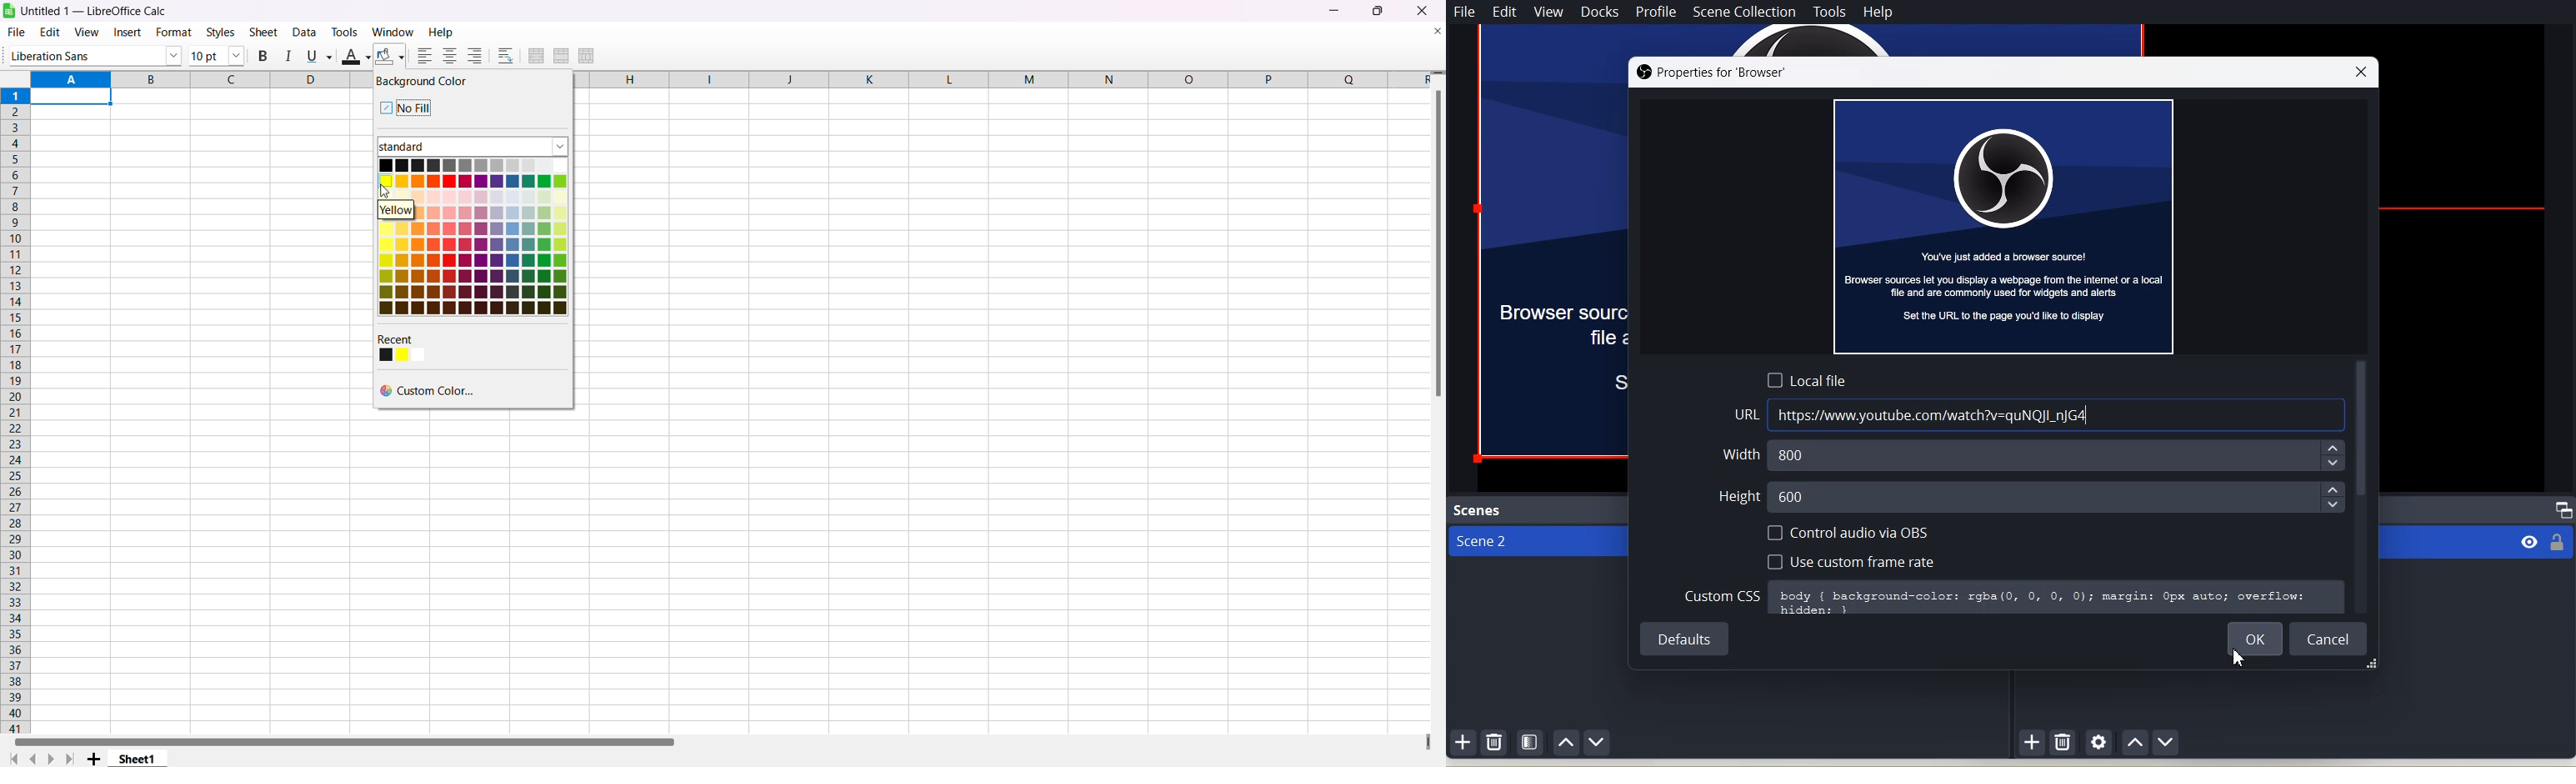 The width and height of the screenshot is (2576, 784). What do you see at coordinates (2529, 541) in the screenshot?
I see `visibility eye icon` at bounding box center [2529, 541].